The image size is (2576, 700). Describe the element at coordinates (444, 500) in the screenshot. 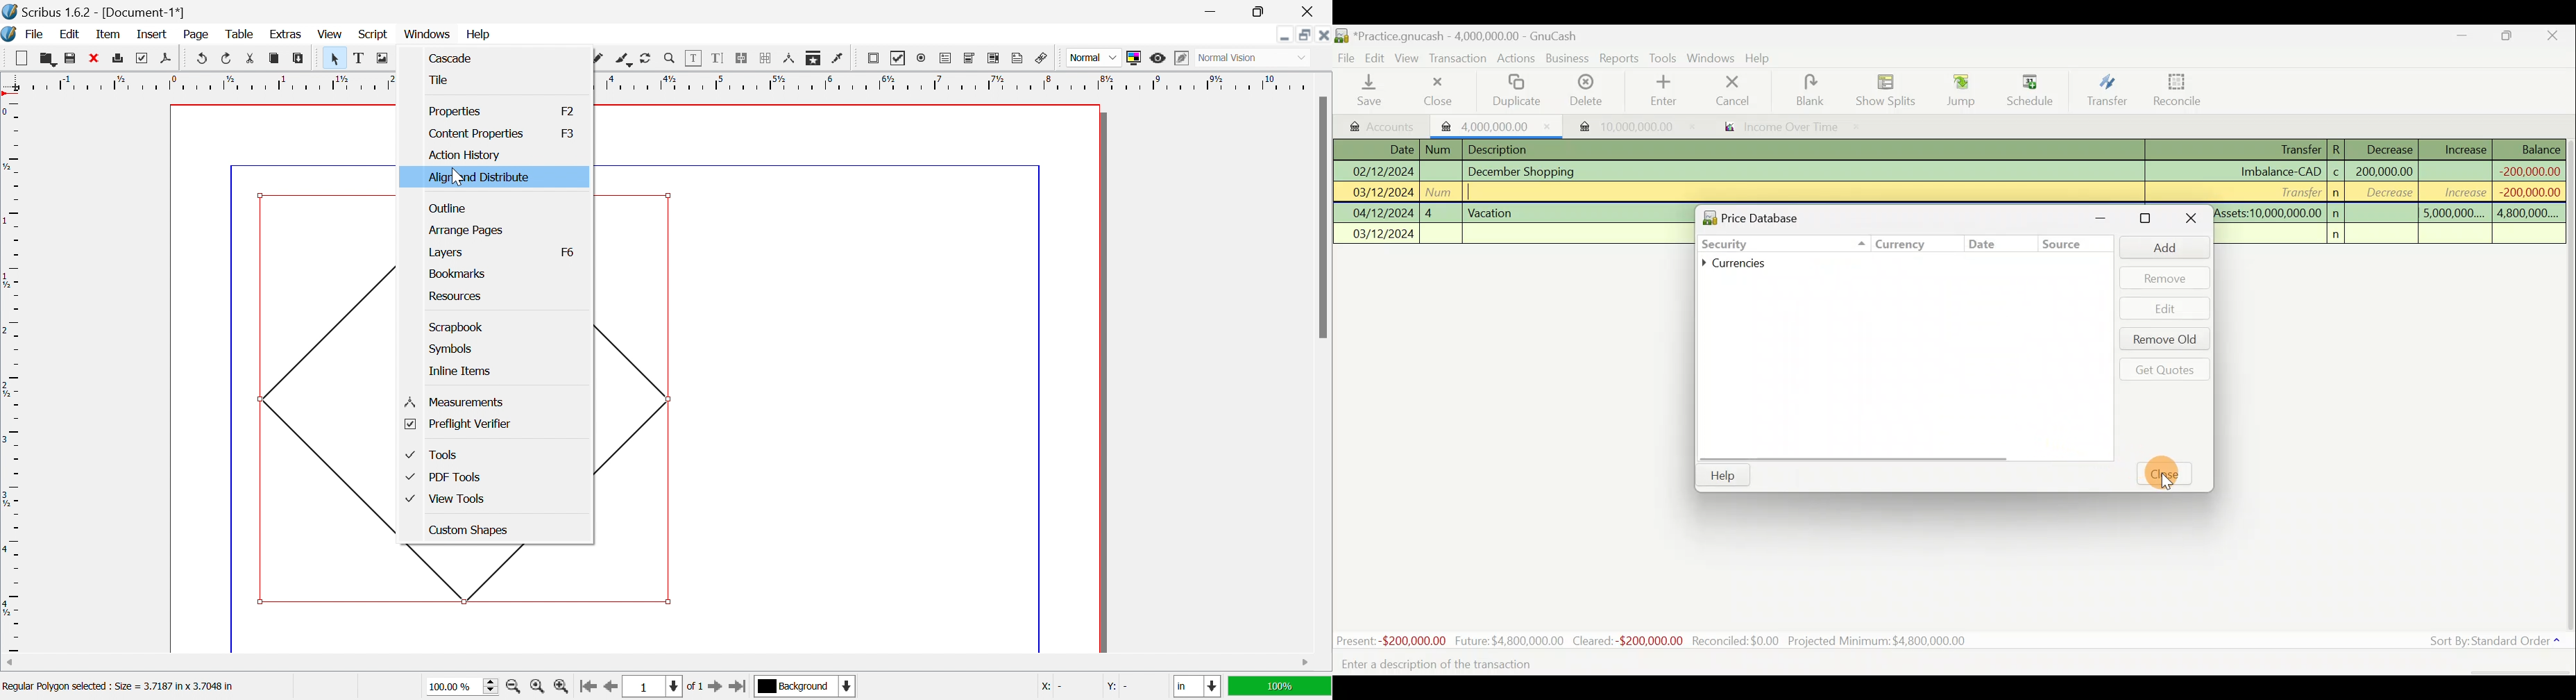

I see `View tools` at that location.